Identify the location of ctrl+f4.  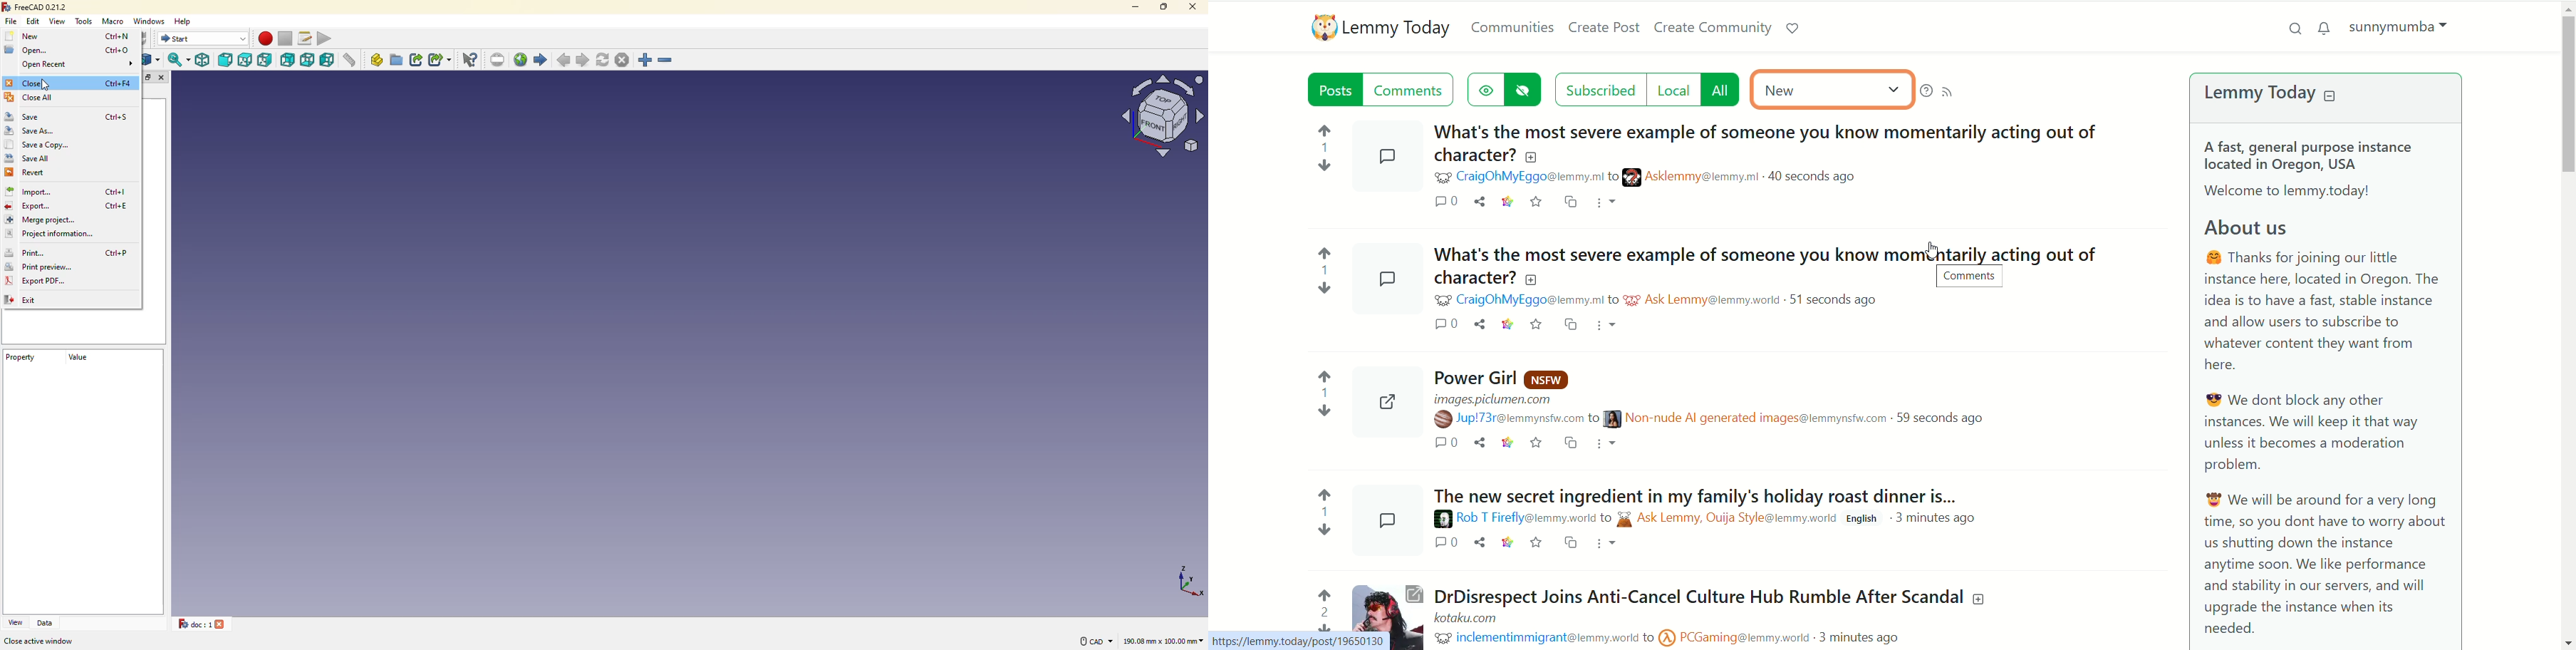
(118, 84).